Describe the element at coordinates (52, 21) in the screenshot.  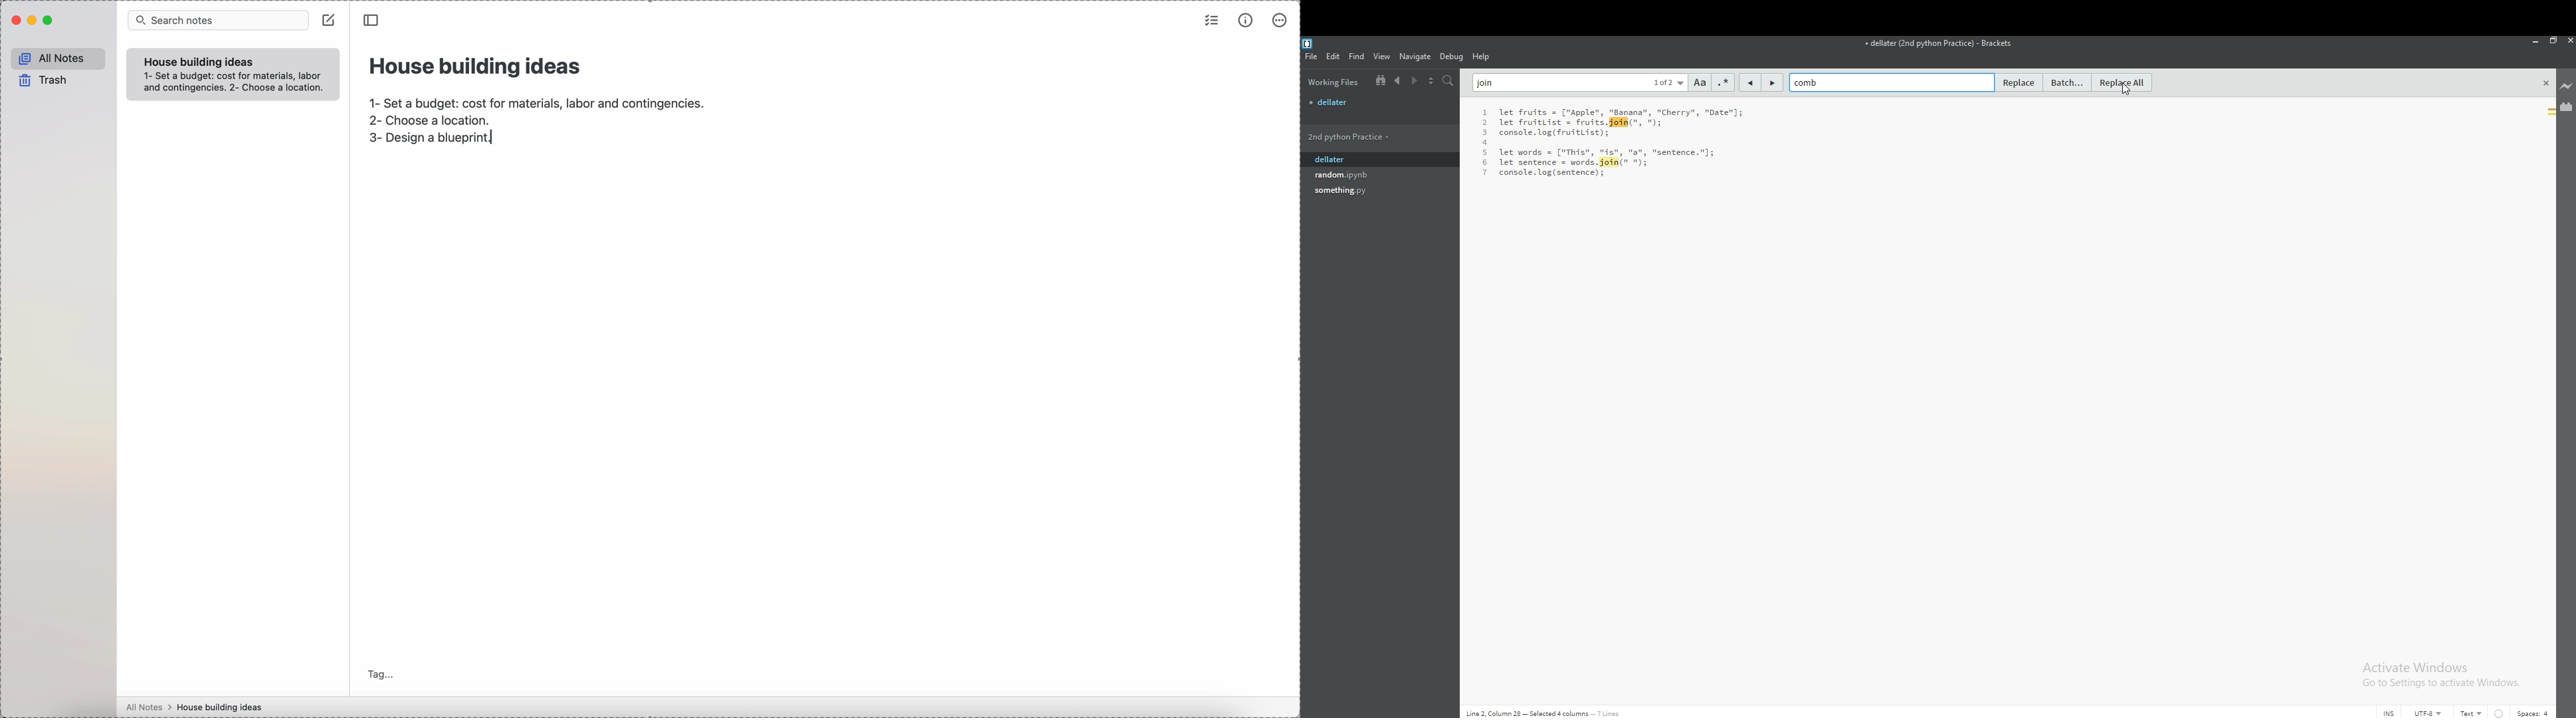
I see `maximize Simplenote` at that location.